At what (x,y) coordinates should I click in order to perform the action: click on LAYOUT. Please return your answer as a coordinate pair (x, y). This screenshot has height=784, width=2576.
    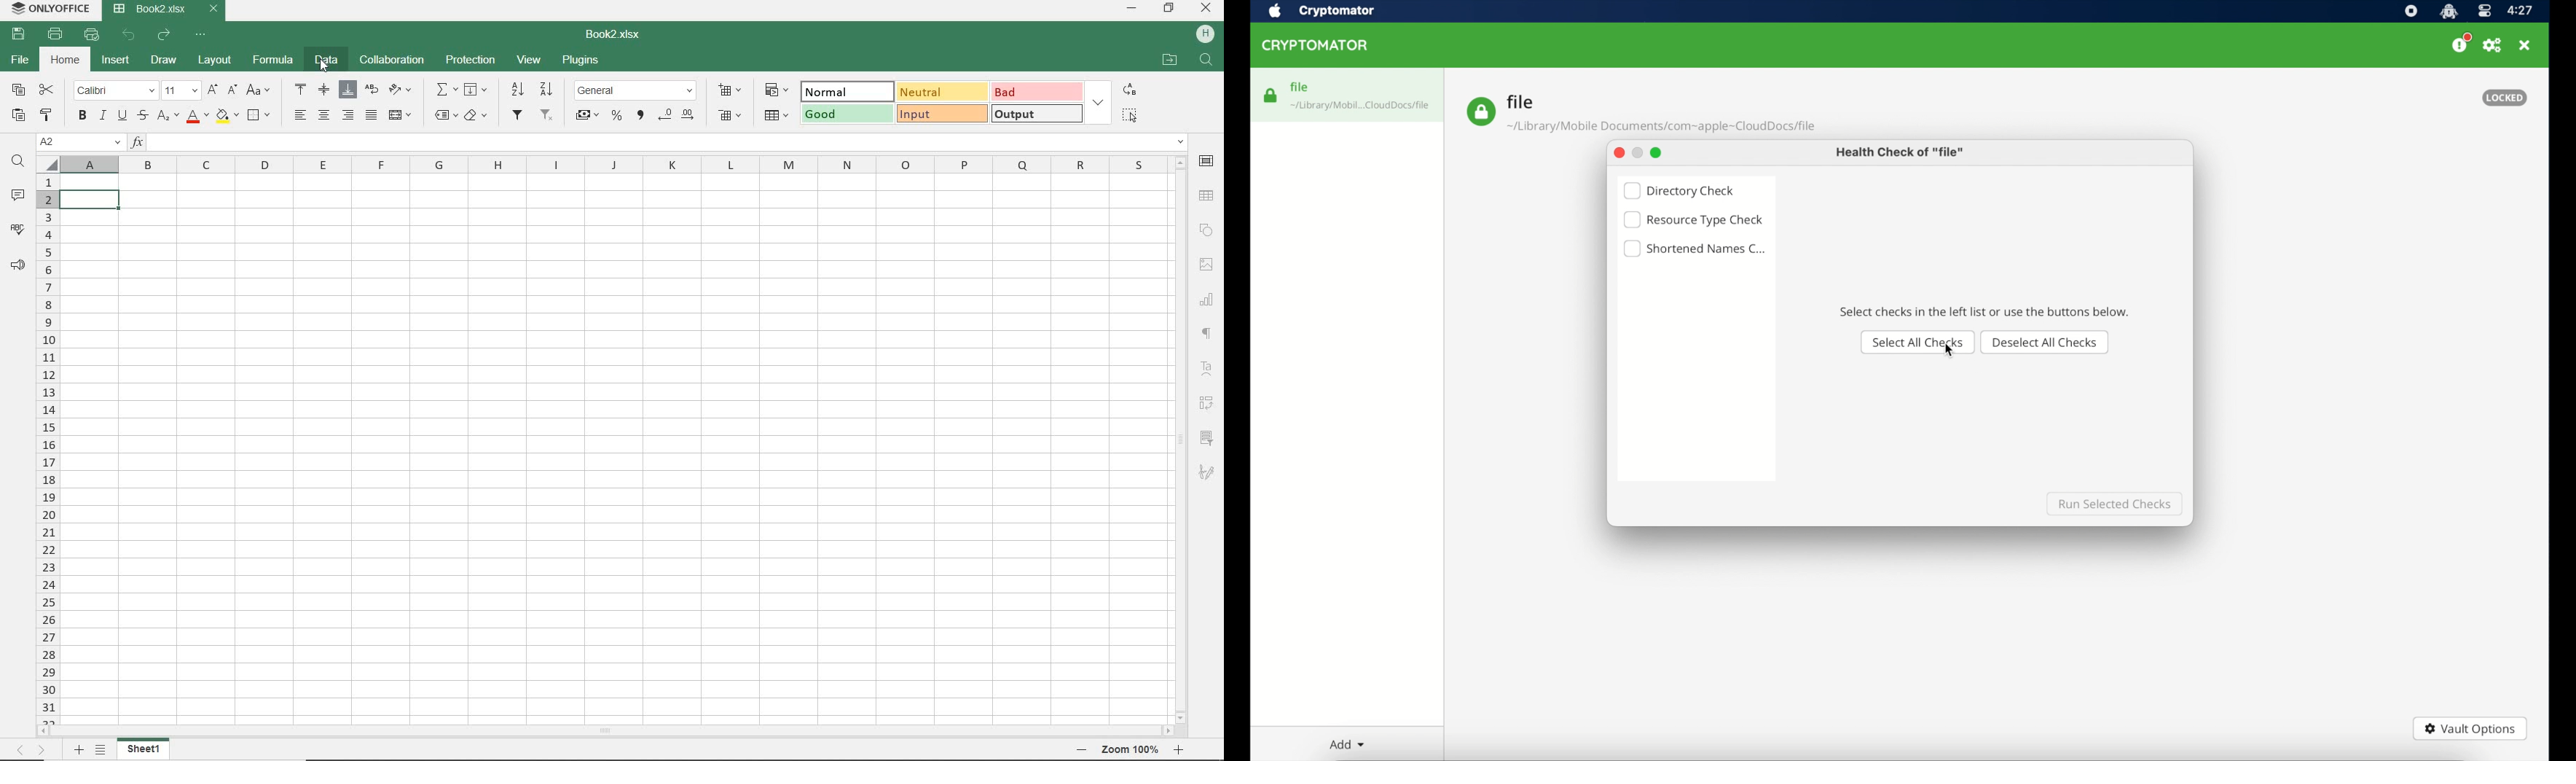
    Looking at the image, I should click on (215, 60).